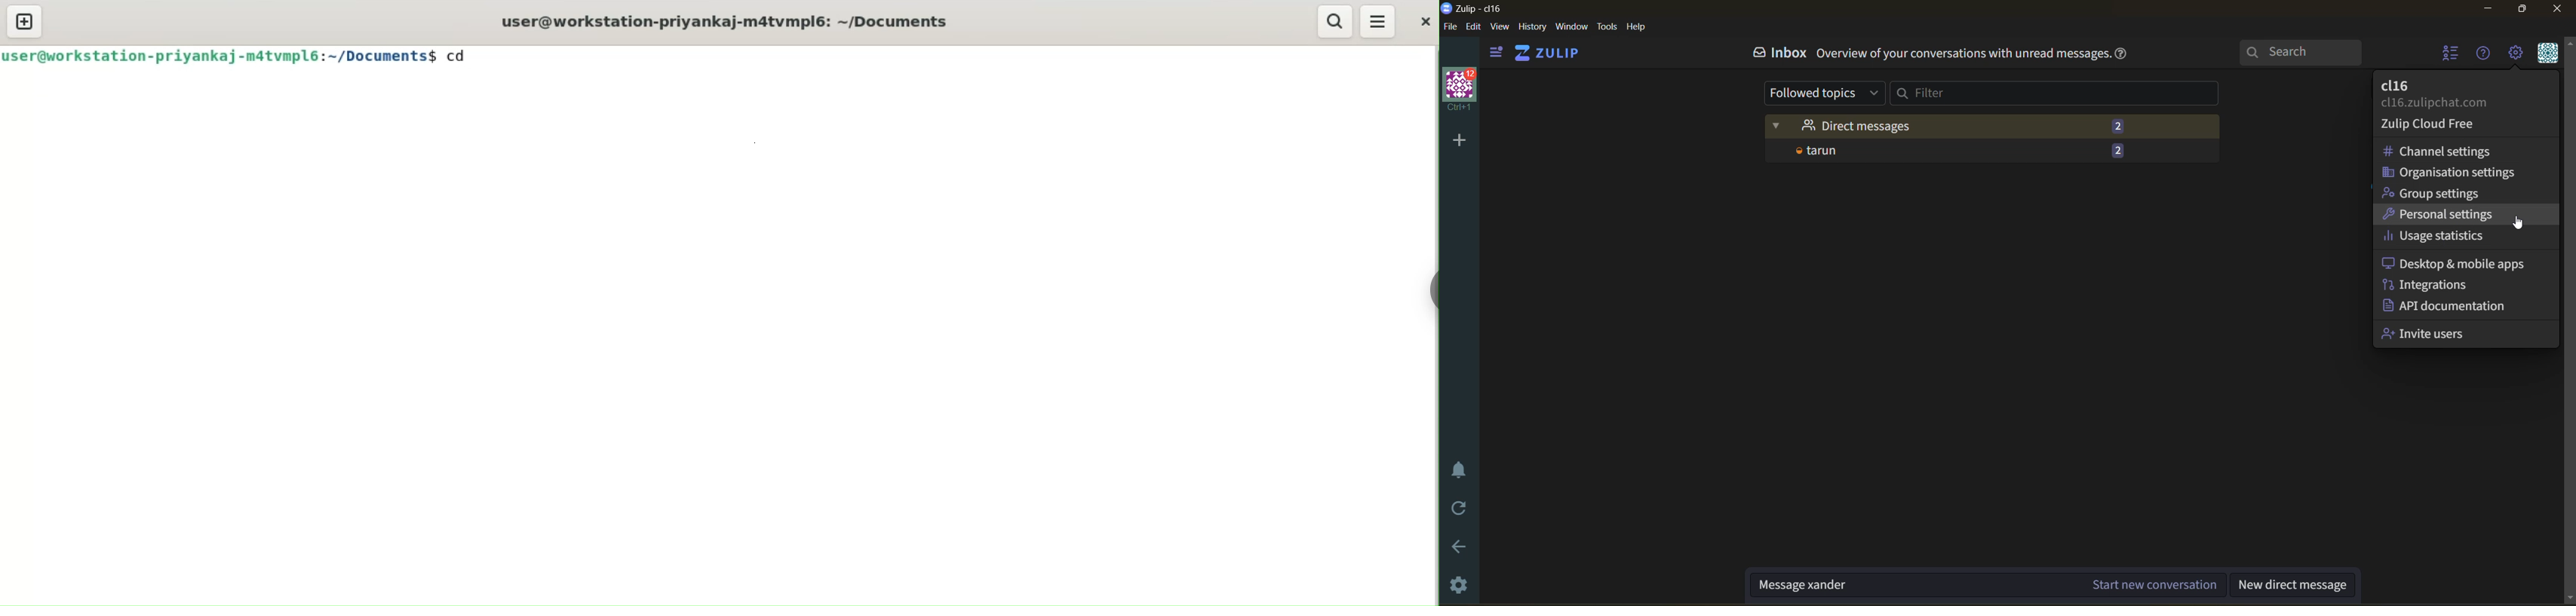  What do you see at coordinates (2546, 54) in the screenshot?
I see `personal menu` at bounding box center [2546, 54].